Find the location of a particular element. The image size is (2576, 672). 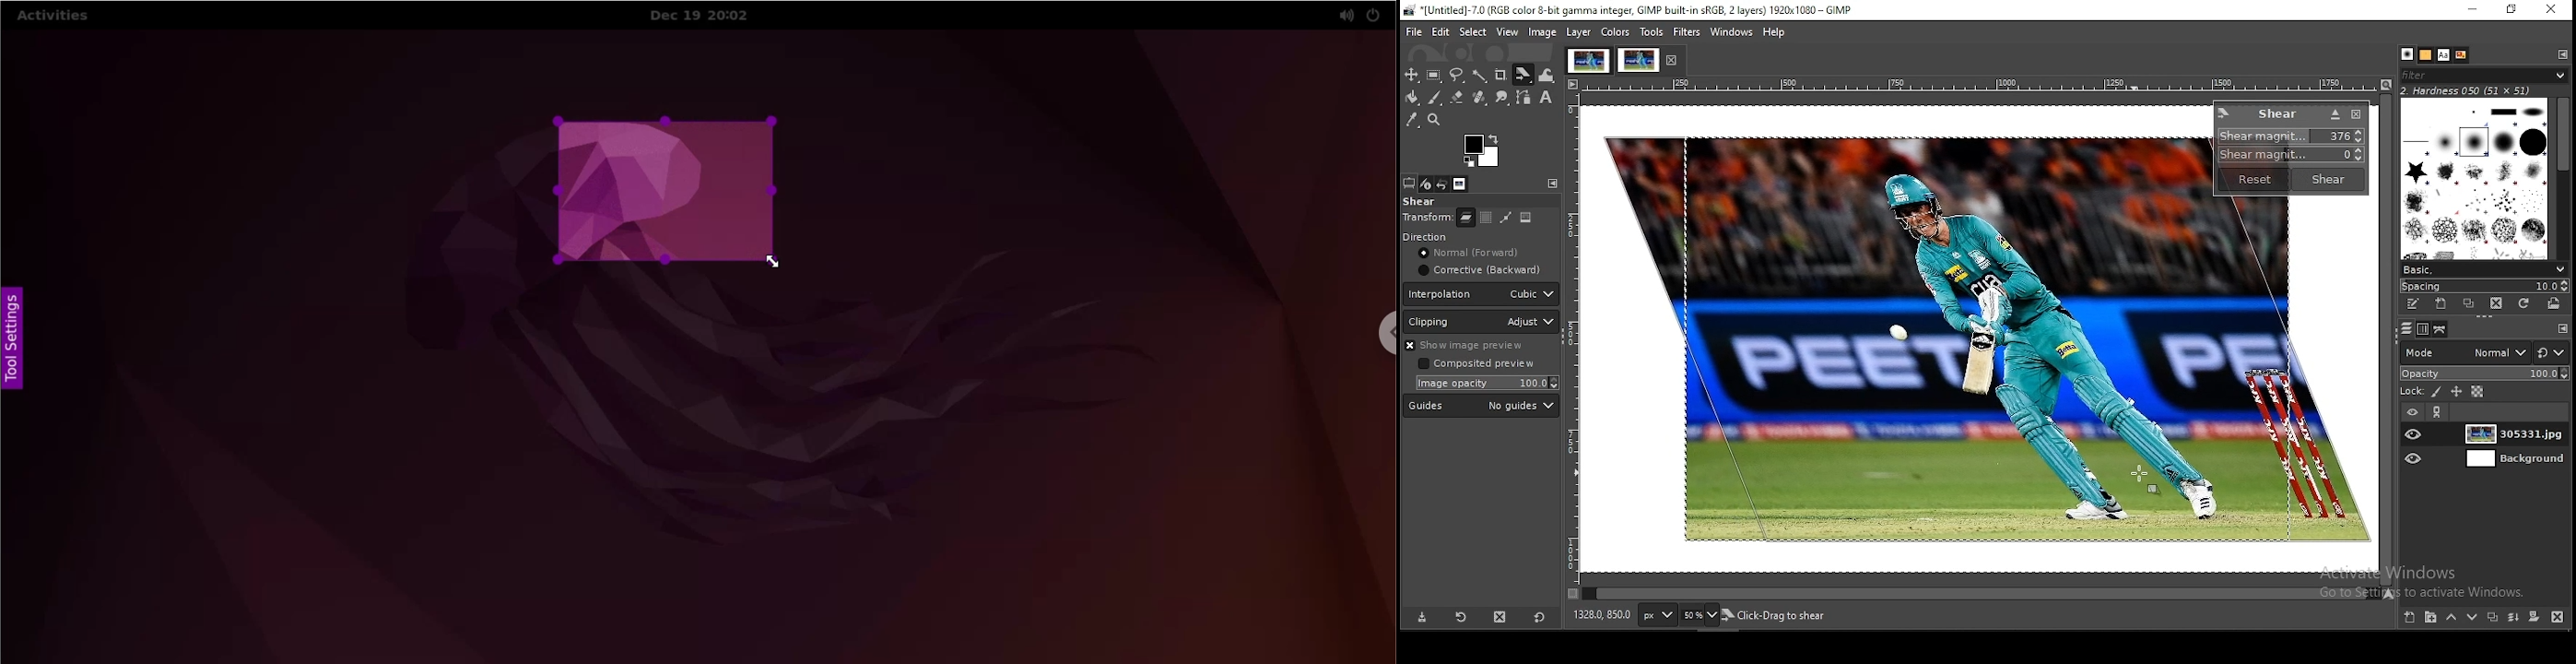

576.0, 236.0 is located at coordinates (1602, 614).